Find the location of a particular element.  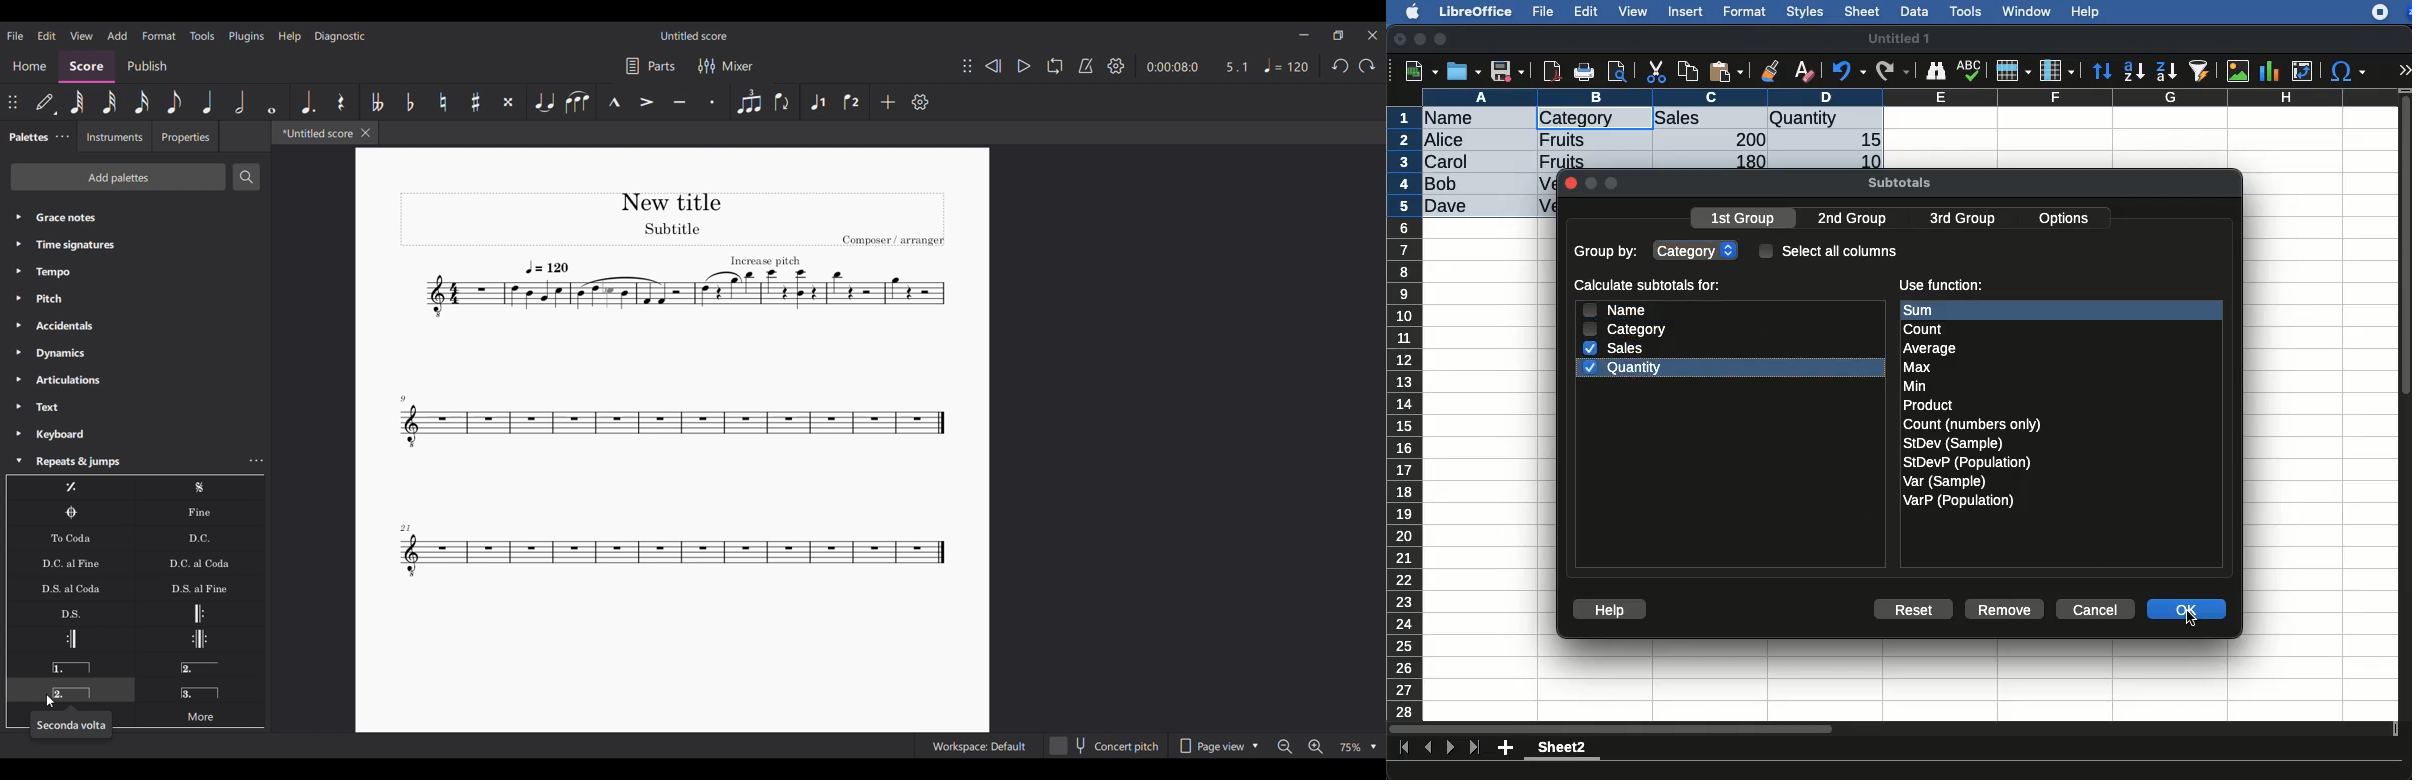

D.C. is located at coordinates (199, 538).